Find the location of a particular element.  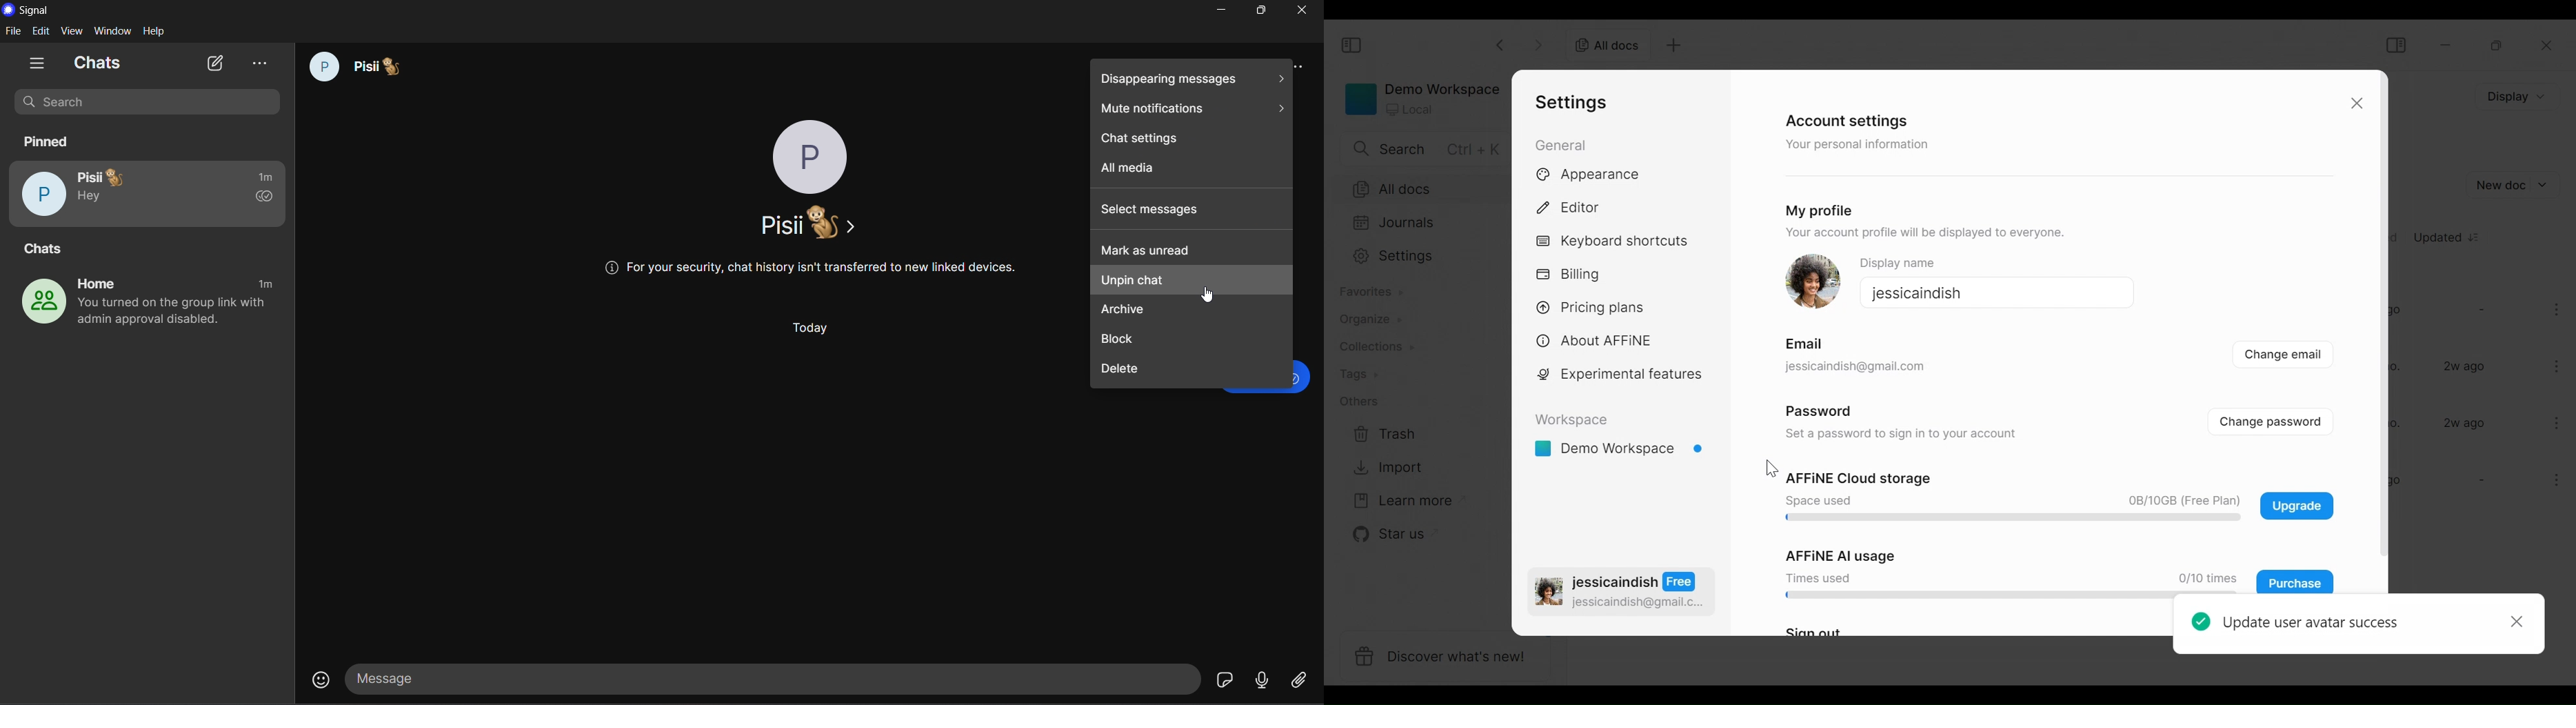

show tabs is located at coordinates (39, 63).